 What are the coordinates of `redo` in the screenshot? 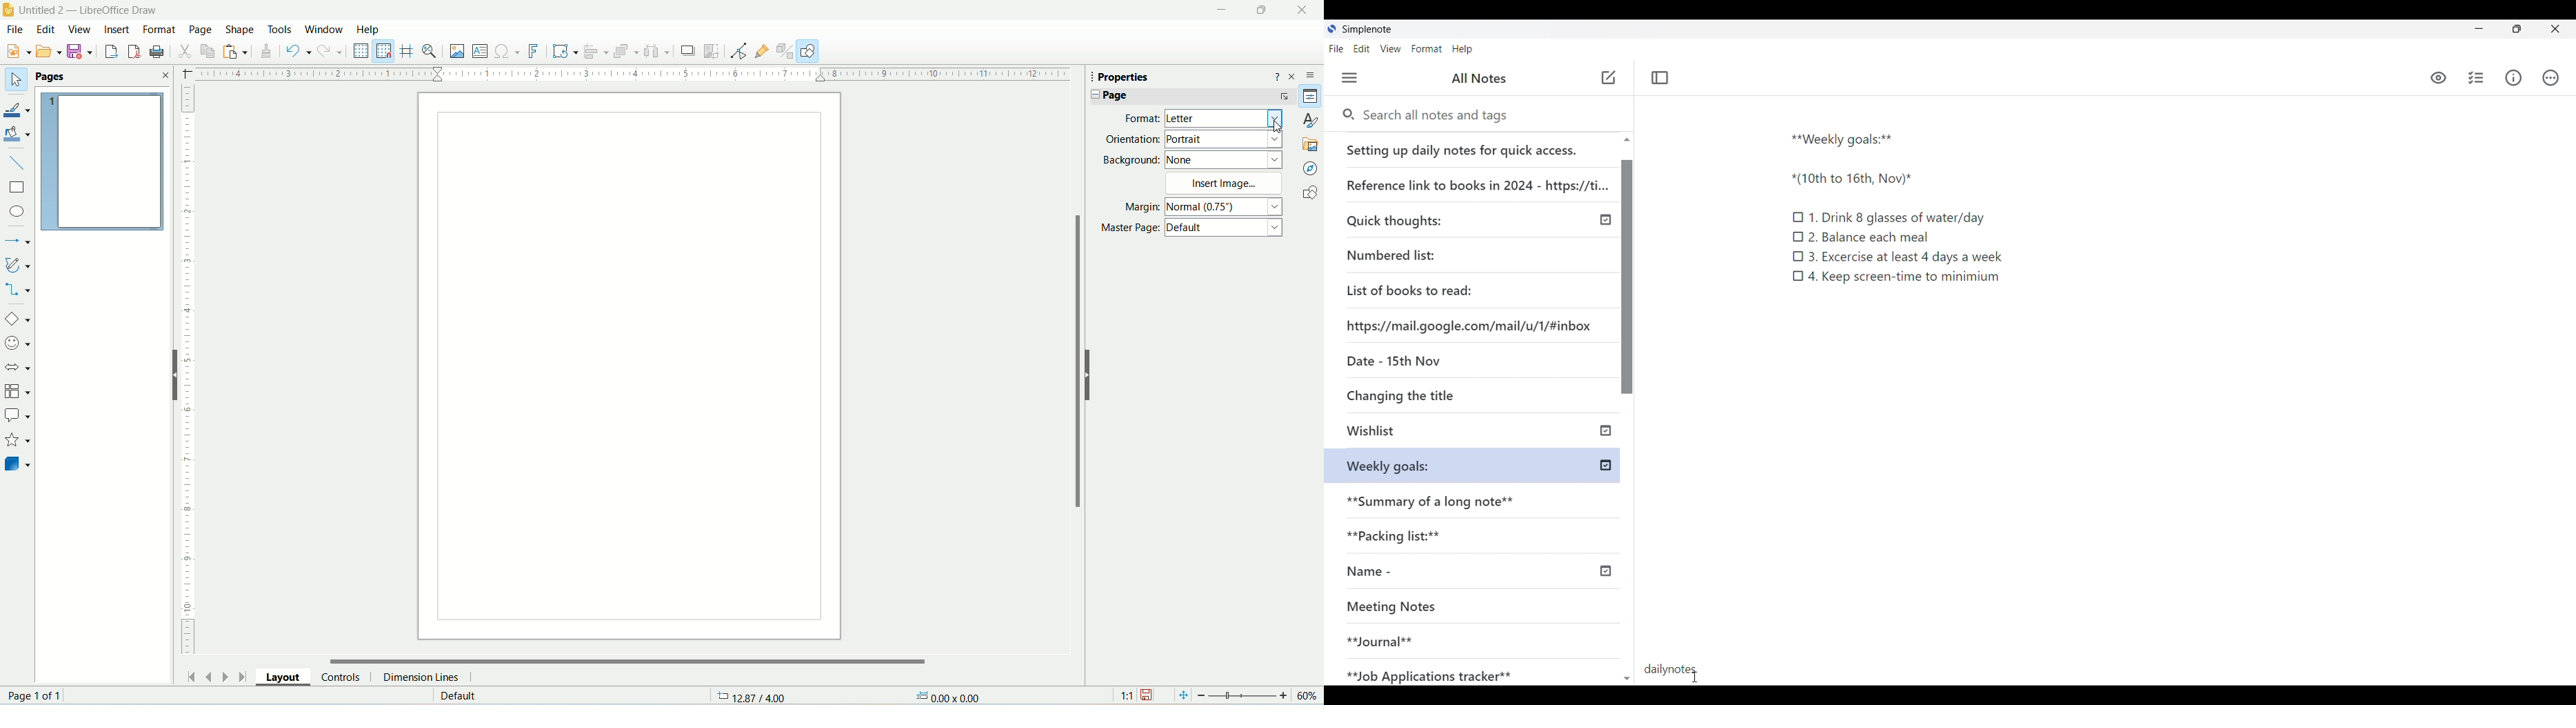 It's located at (332, 51).